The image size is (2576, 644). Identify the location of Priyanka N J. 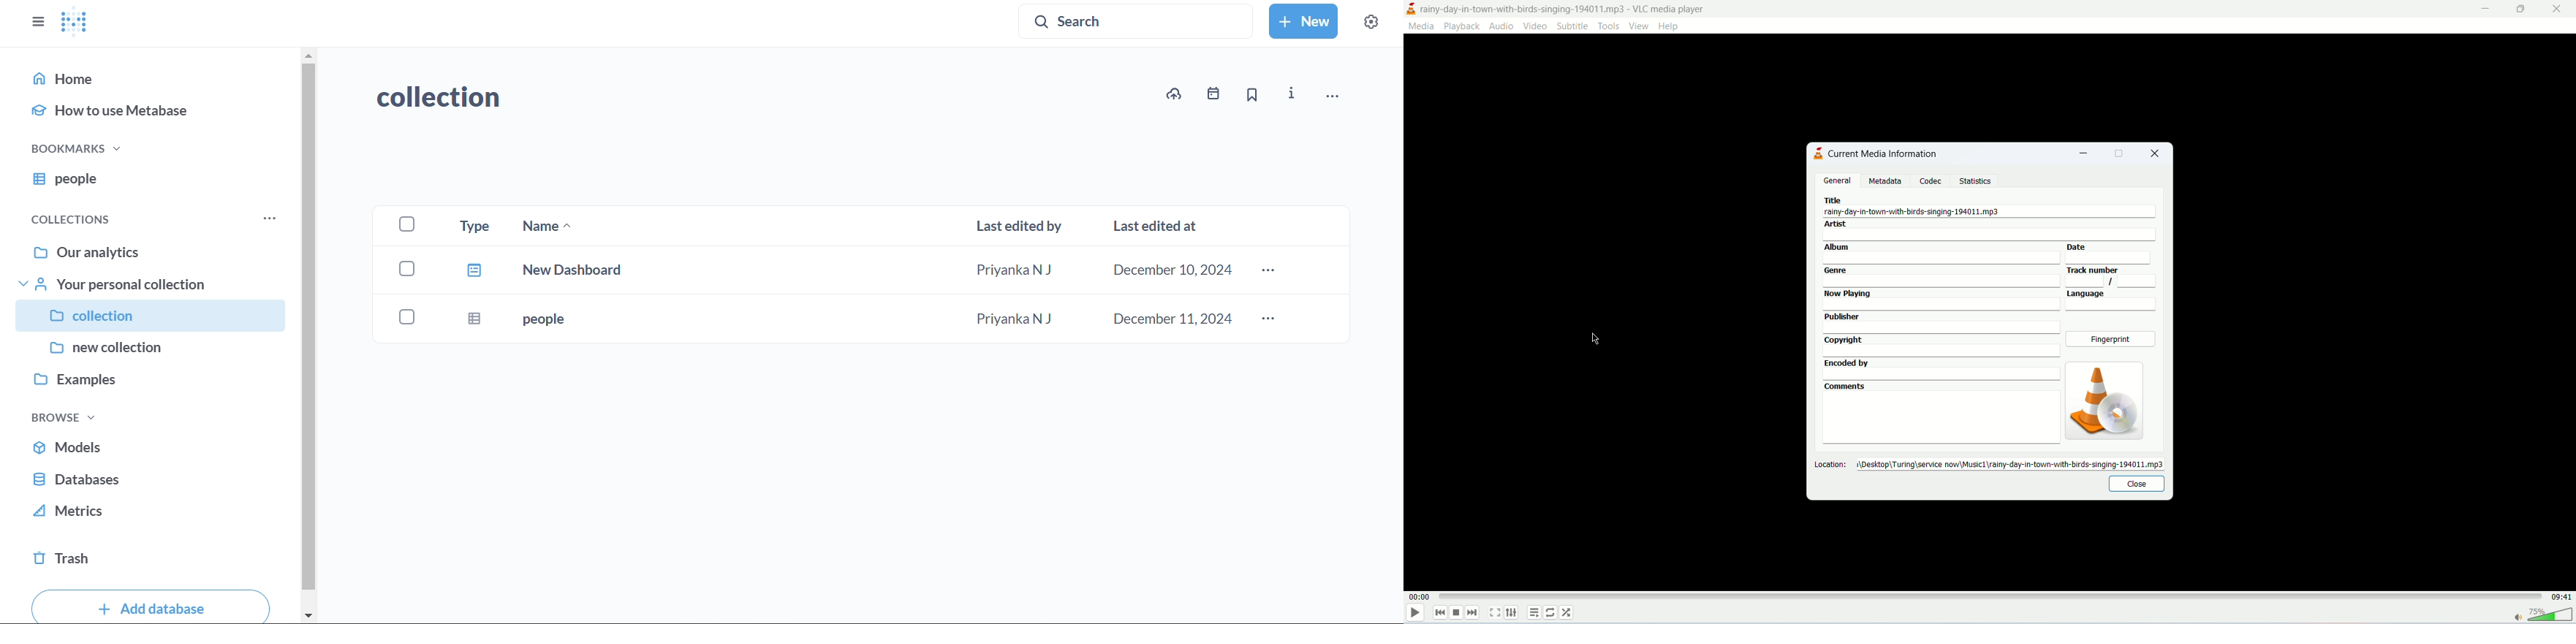
(1018, 268).